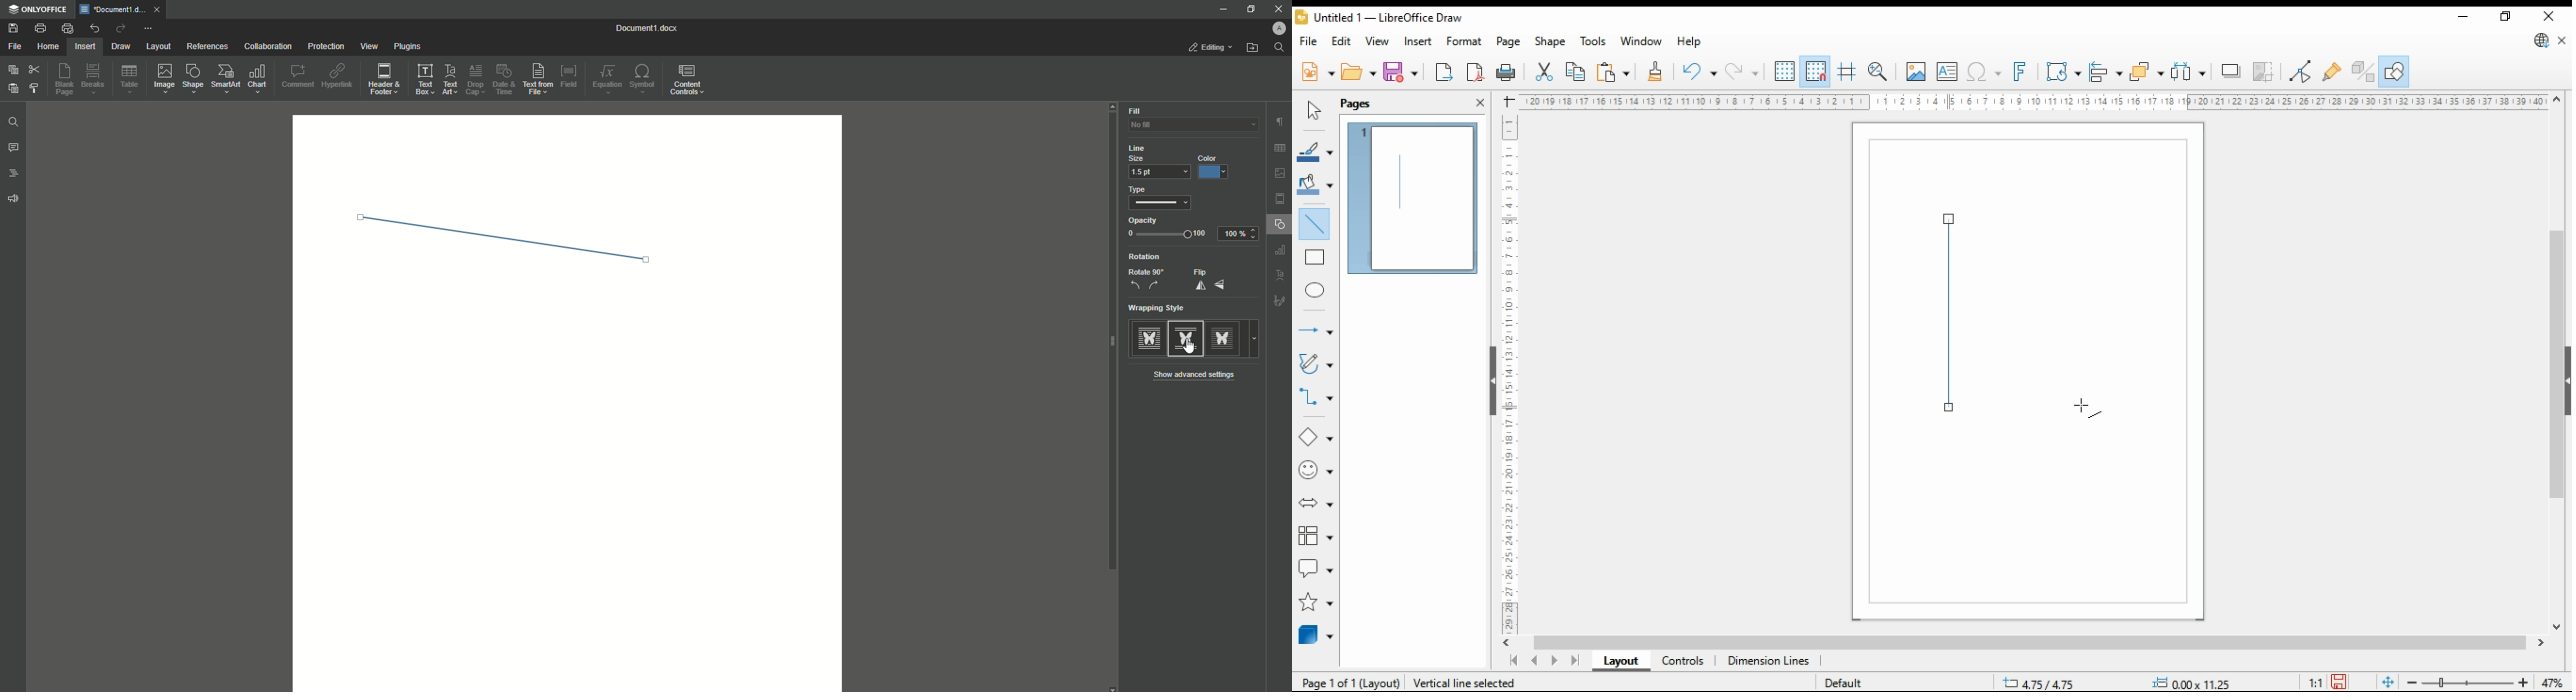 The height and width of the screenshot is (700, 2576). I want to click on Open From File, so click(1253, 50).